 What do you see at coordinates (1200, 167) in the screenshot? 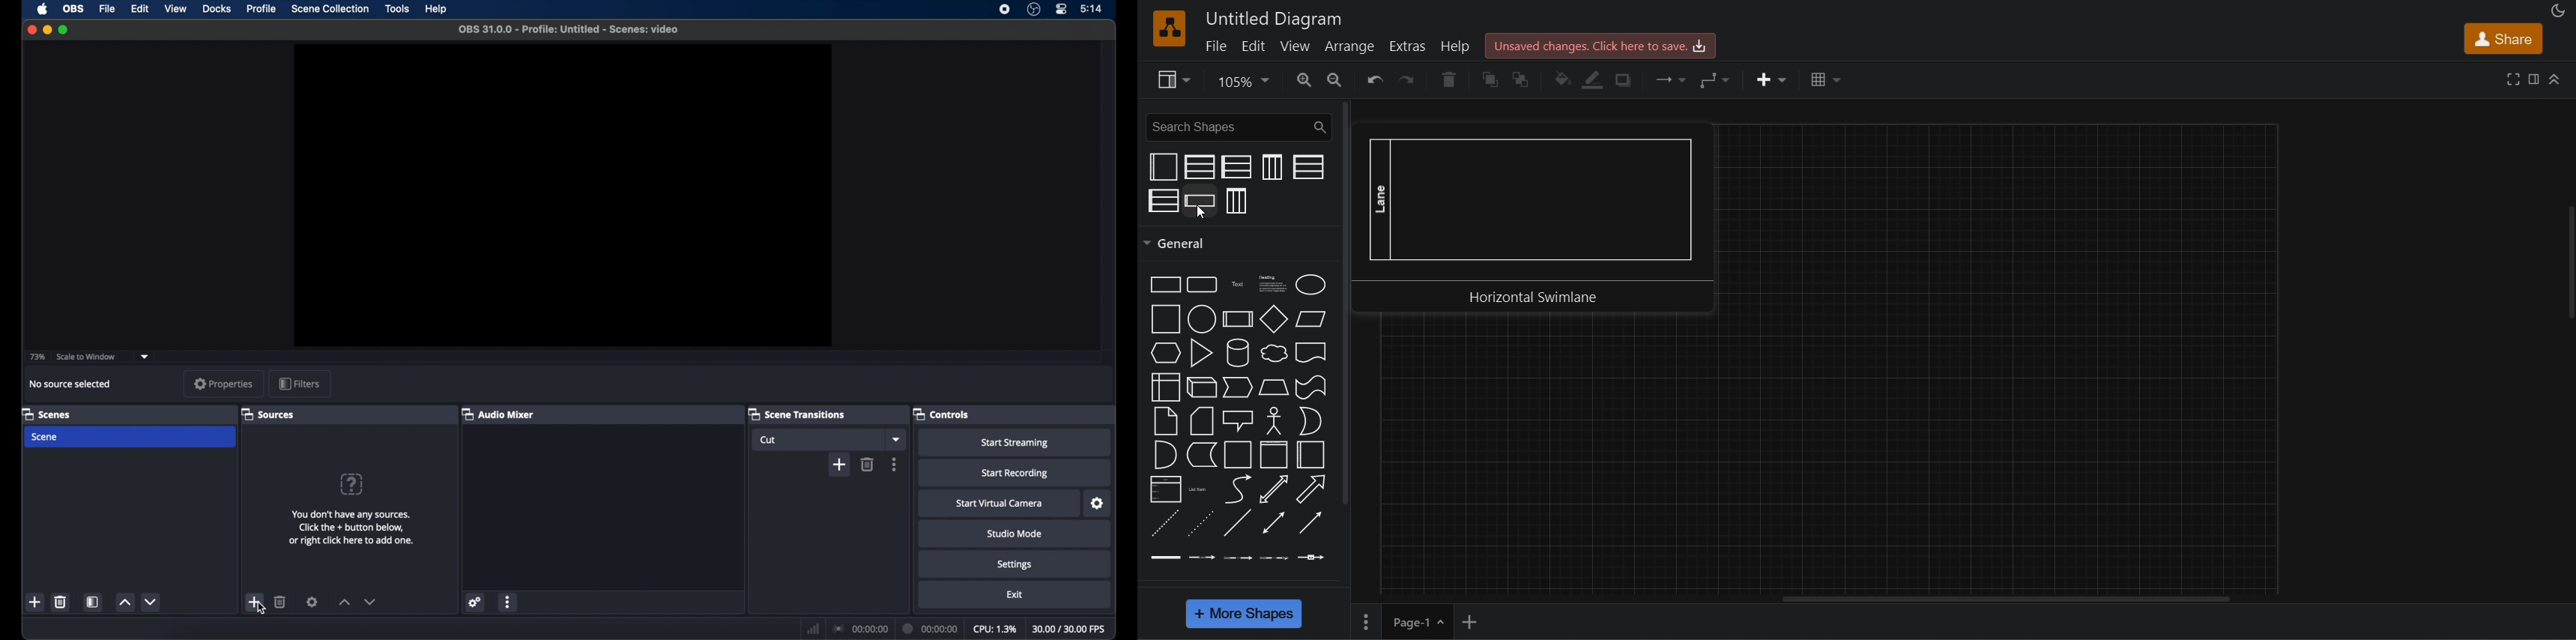
I see `vertical pool 2` at bounding box center [1200, 167].